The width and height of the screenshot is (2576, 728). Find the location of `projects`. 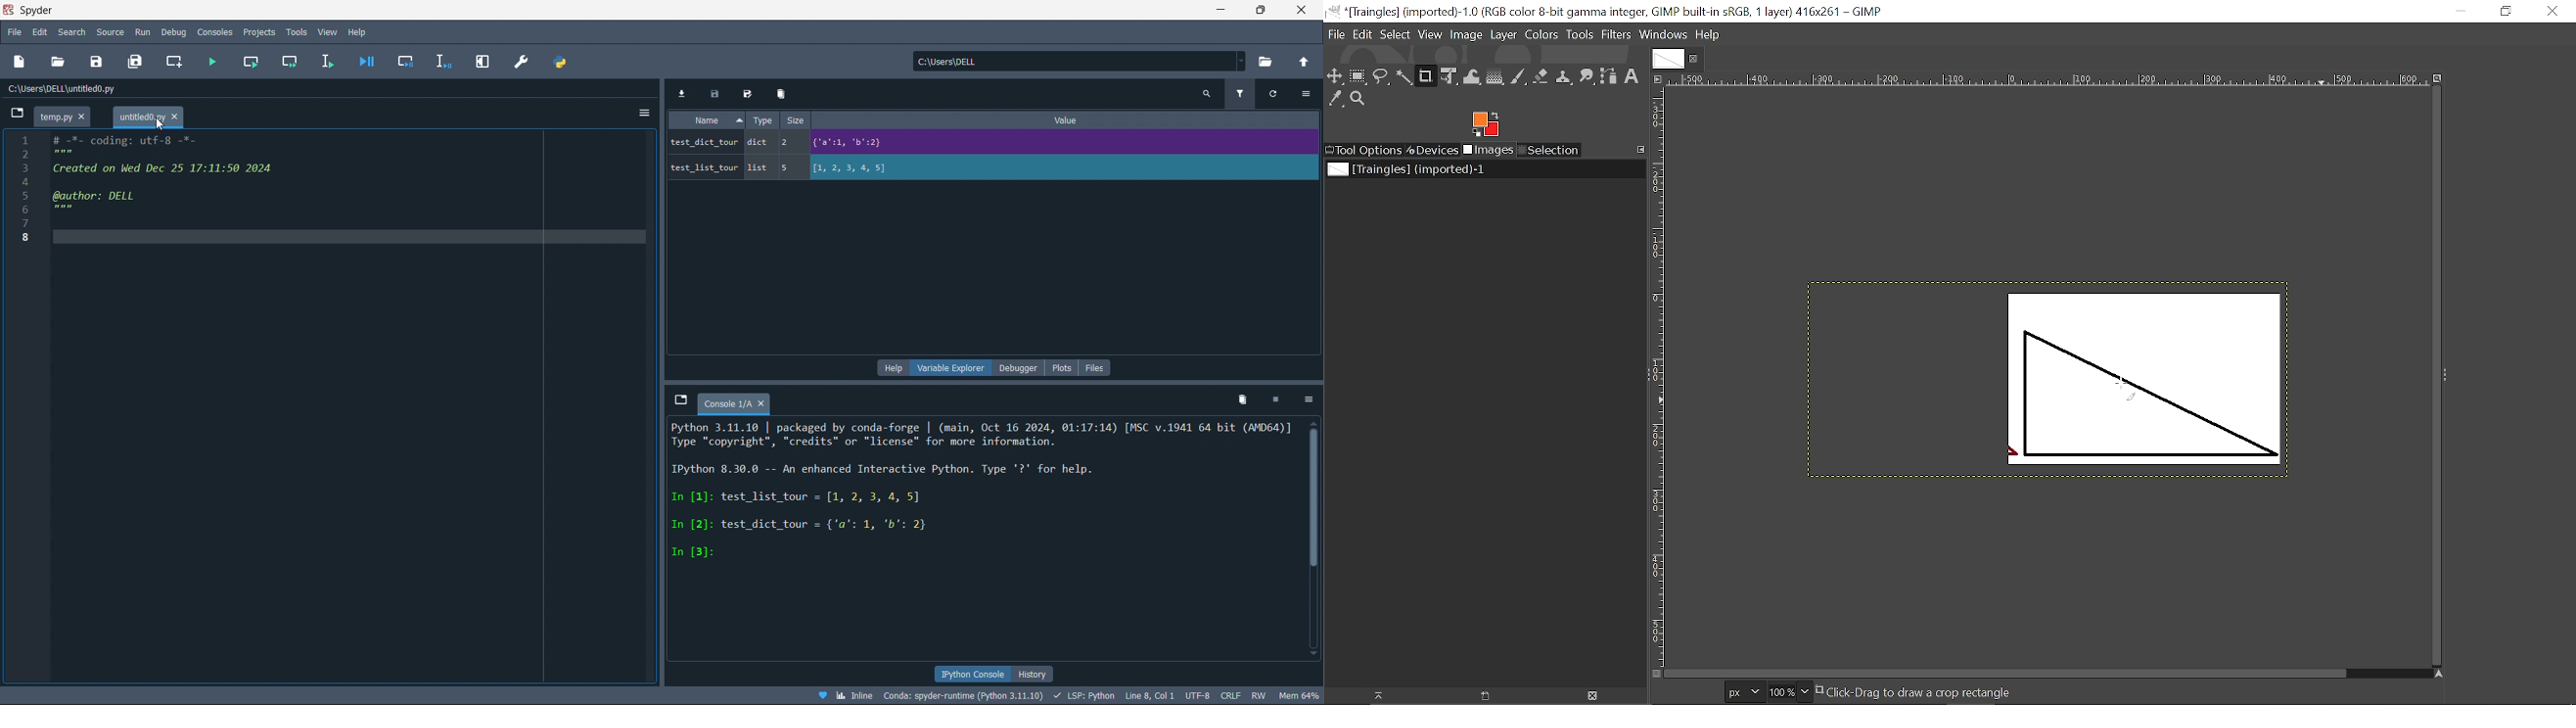

projects is located at coordinates (259, 32).